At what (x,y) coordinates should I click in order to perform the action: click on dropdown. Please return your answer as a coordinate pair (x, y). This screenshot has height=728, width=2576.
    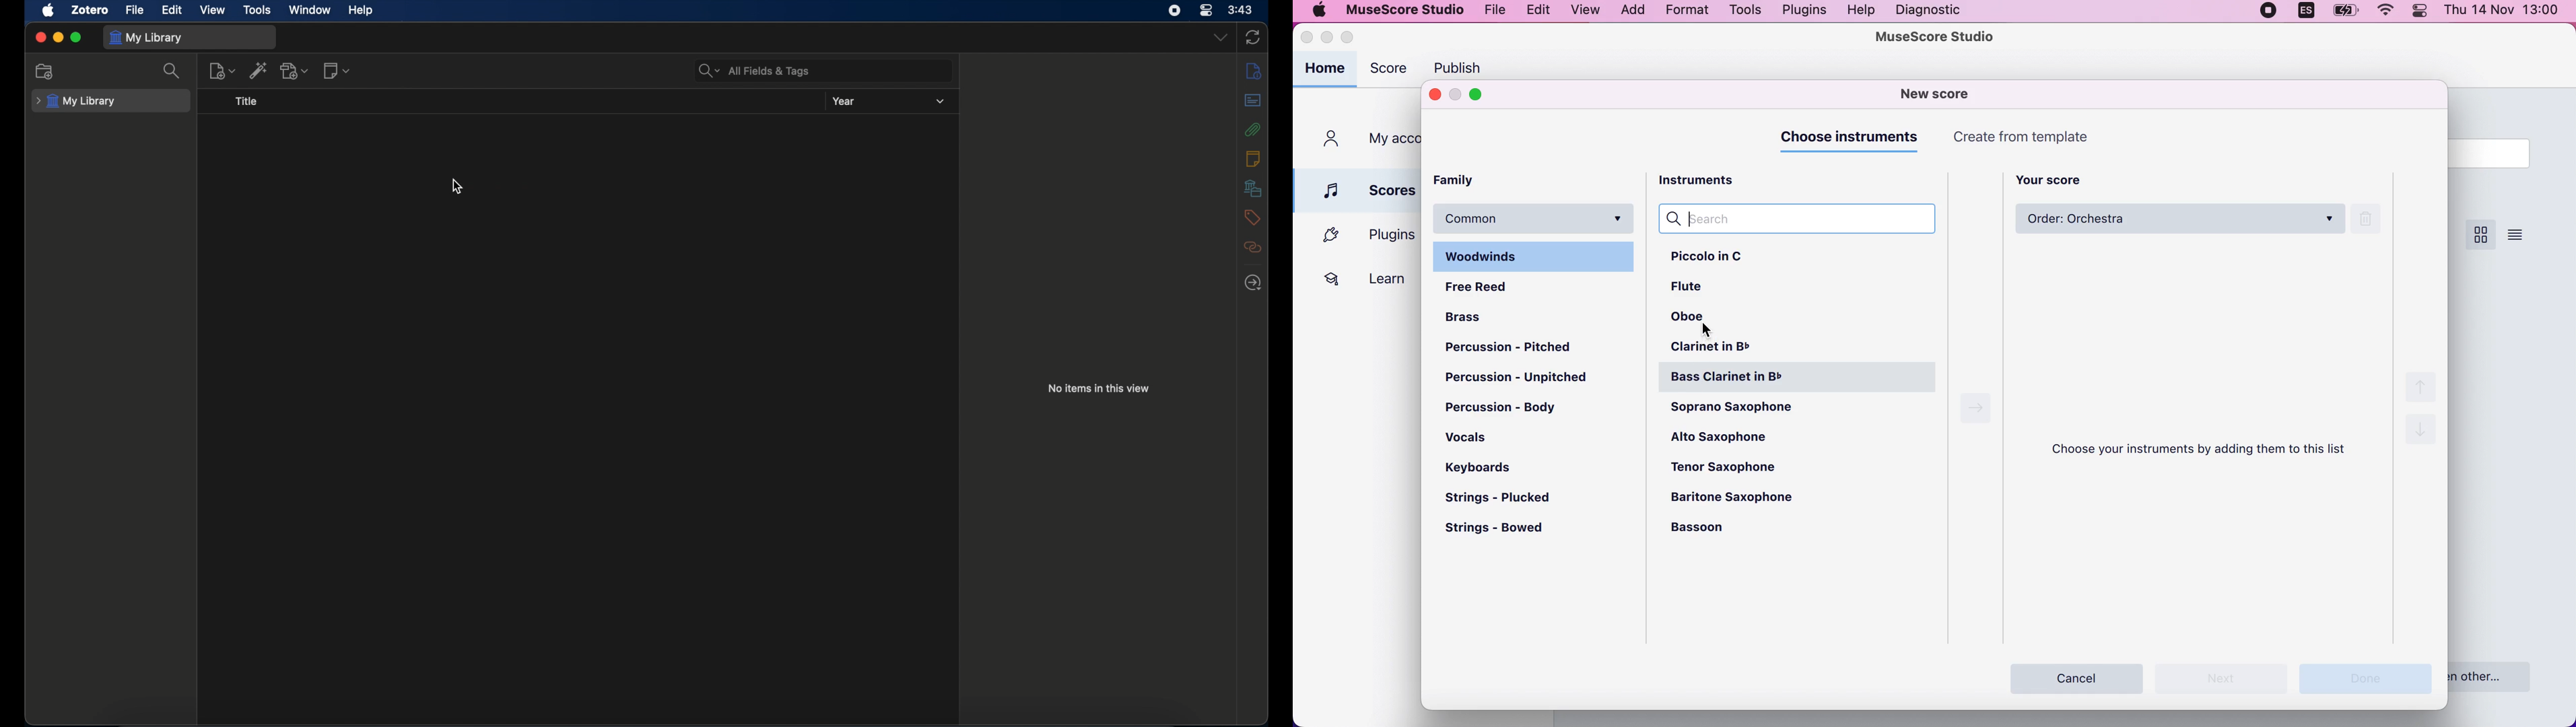
    Looking at the image, I should click on (1219, 38).